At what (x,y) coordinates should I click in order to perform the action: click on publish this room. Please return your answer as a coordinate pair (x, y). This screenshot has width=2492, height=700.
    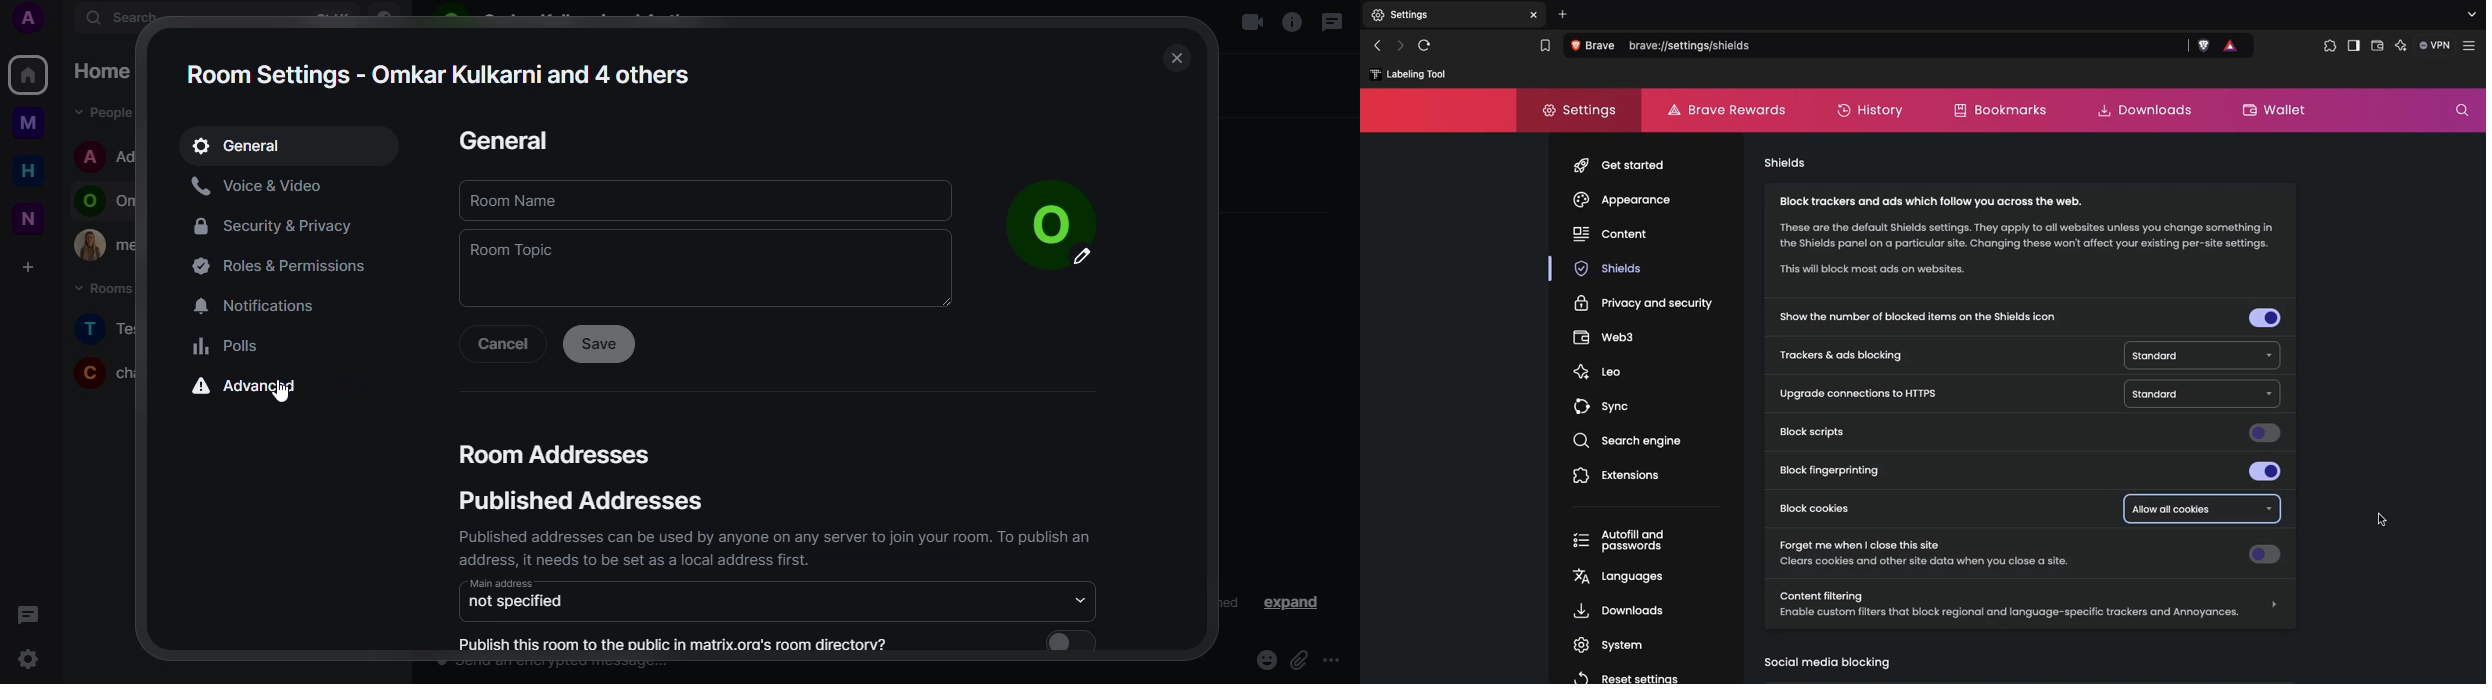
    Looking at the image, I should click on (675, 642).